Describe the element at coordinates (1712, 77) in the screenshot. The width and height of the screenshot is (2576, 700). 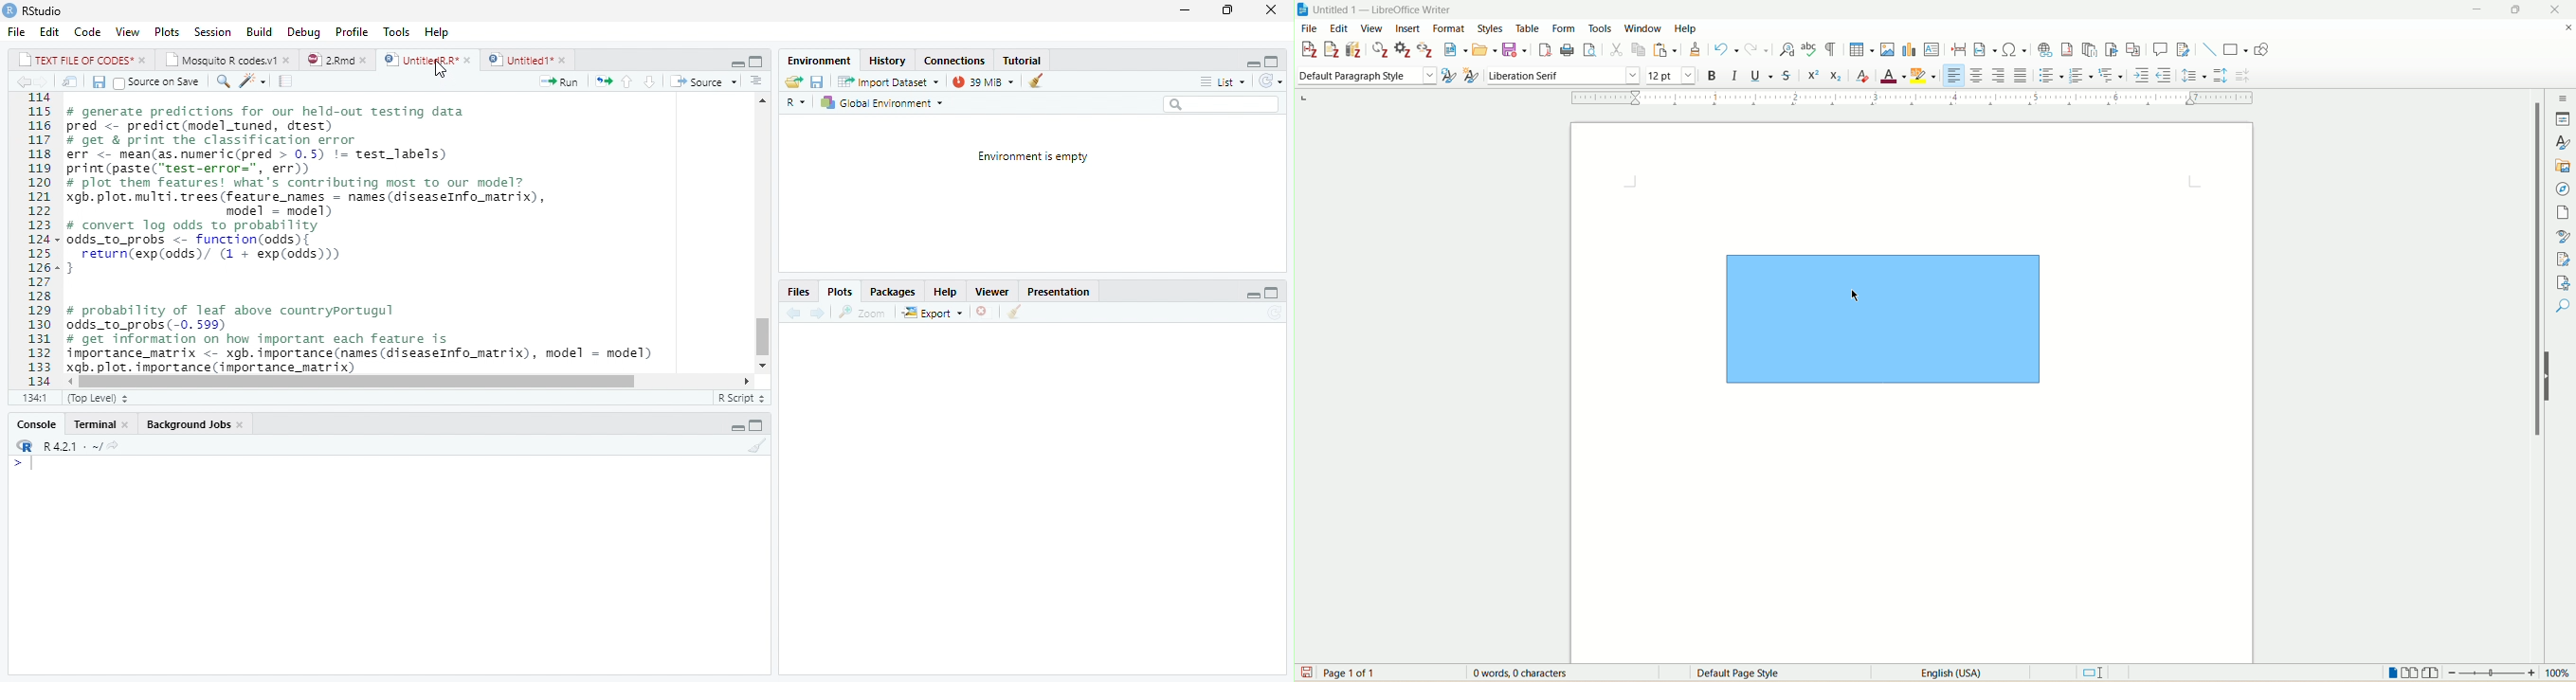
I see `bold` at that location.